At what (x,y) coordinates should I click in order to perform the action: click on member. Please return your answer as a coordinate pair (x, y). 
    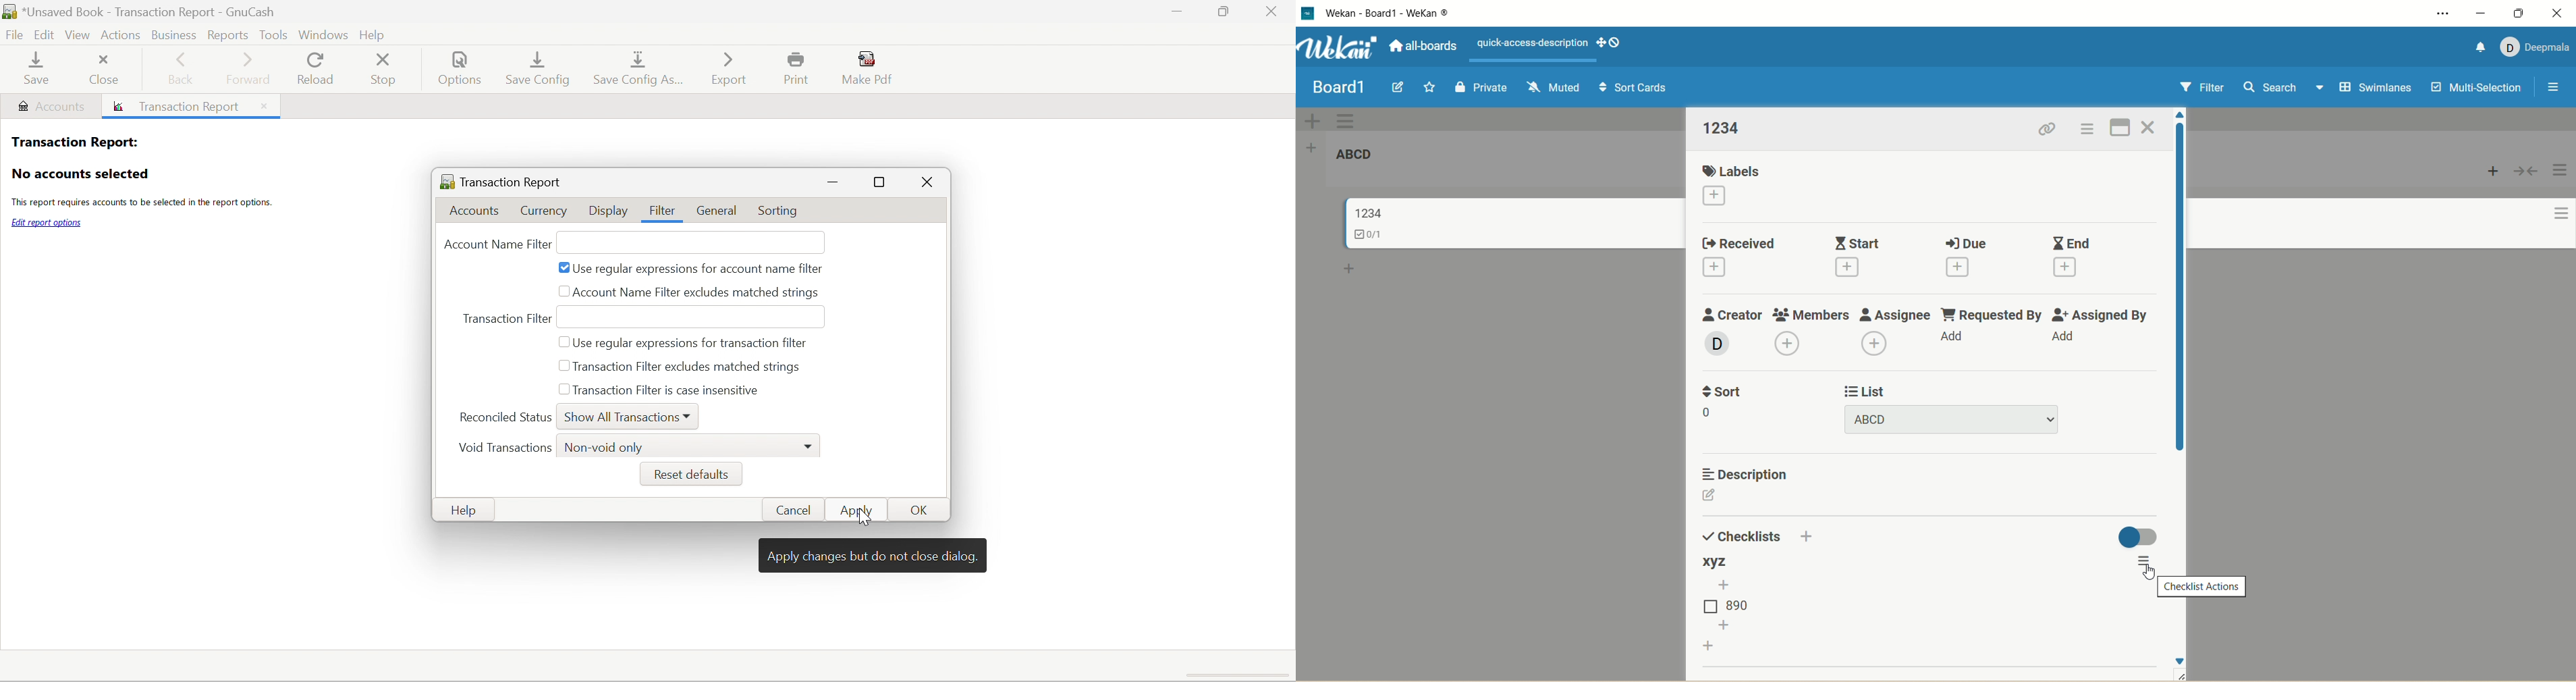
    Looking at the image, I should click on (1715, 344).